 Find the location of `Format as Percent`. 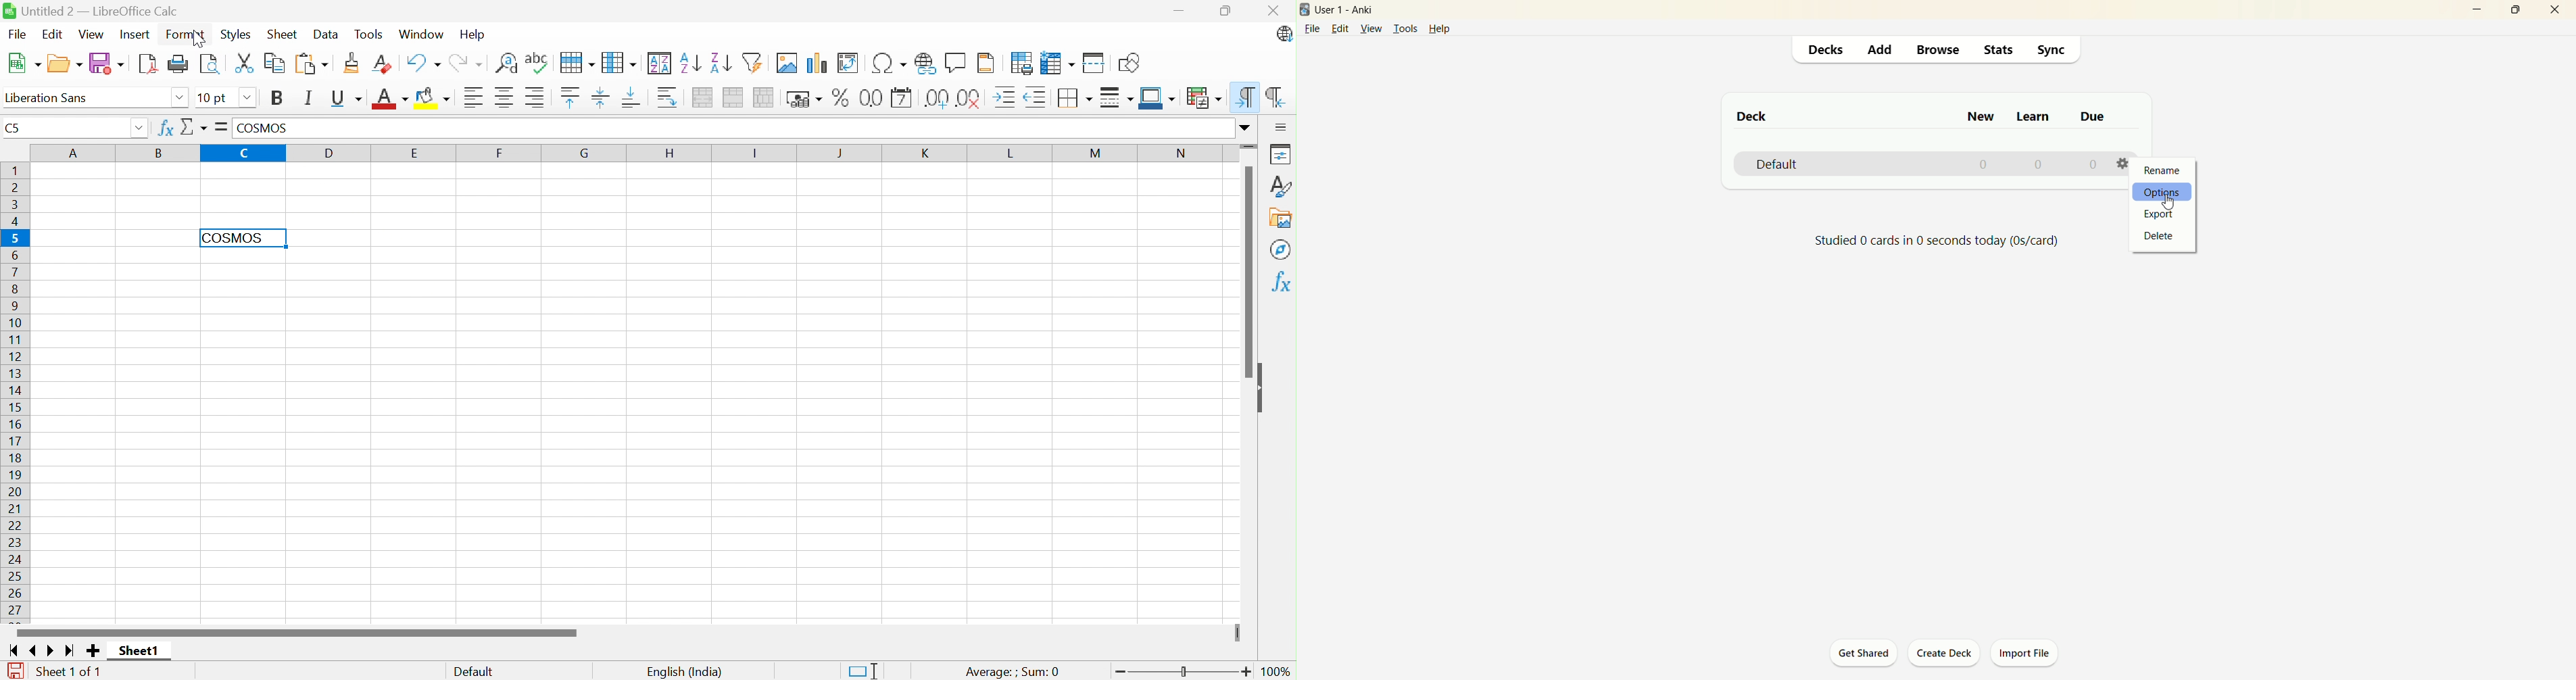

Format as Percent is located at coordinates (842, 97).